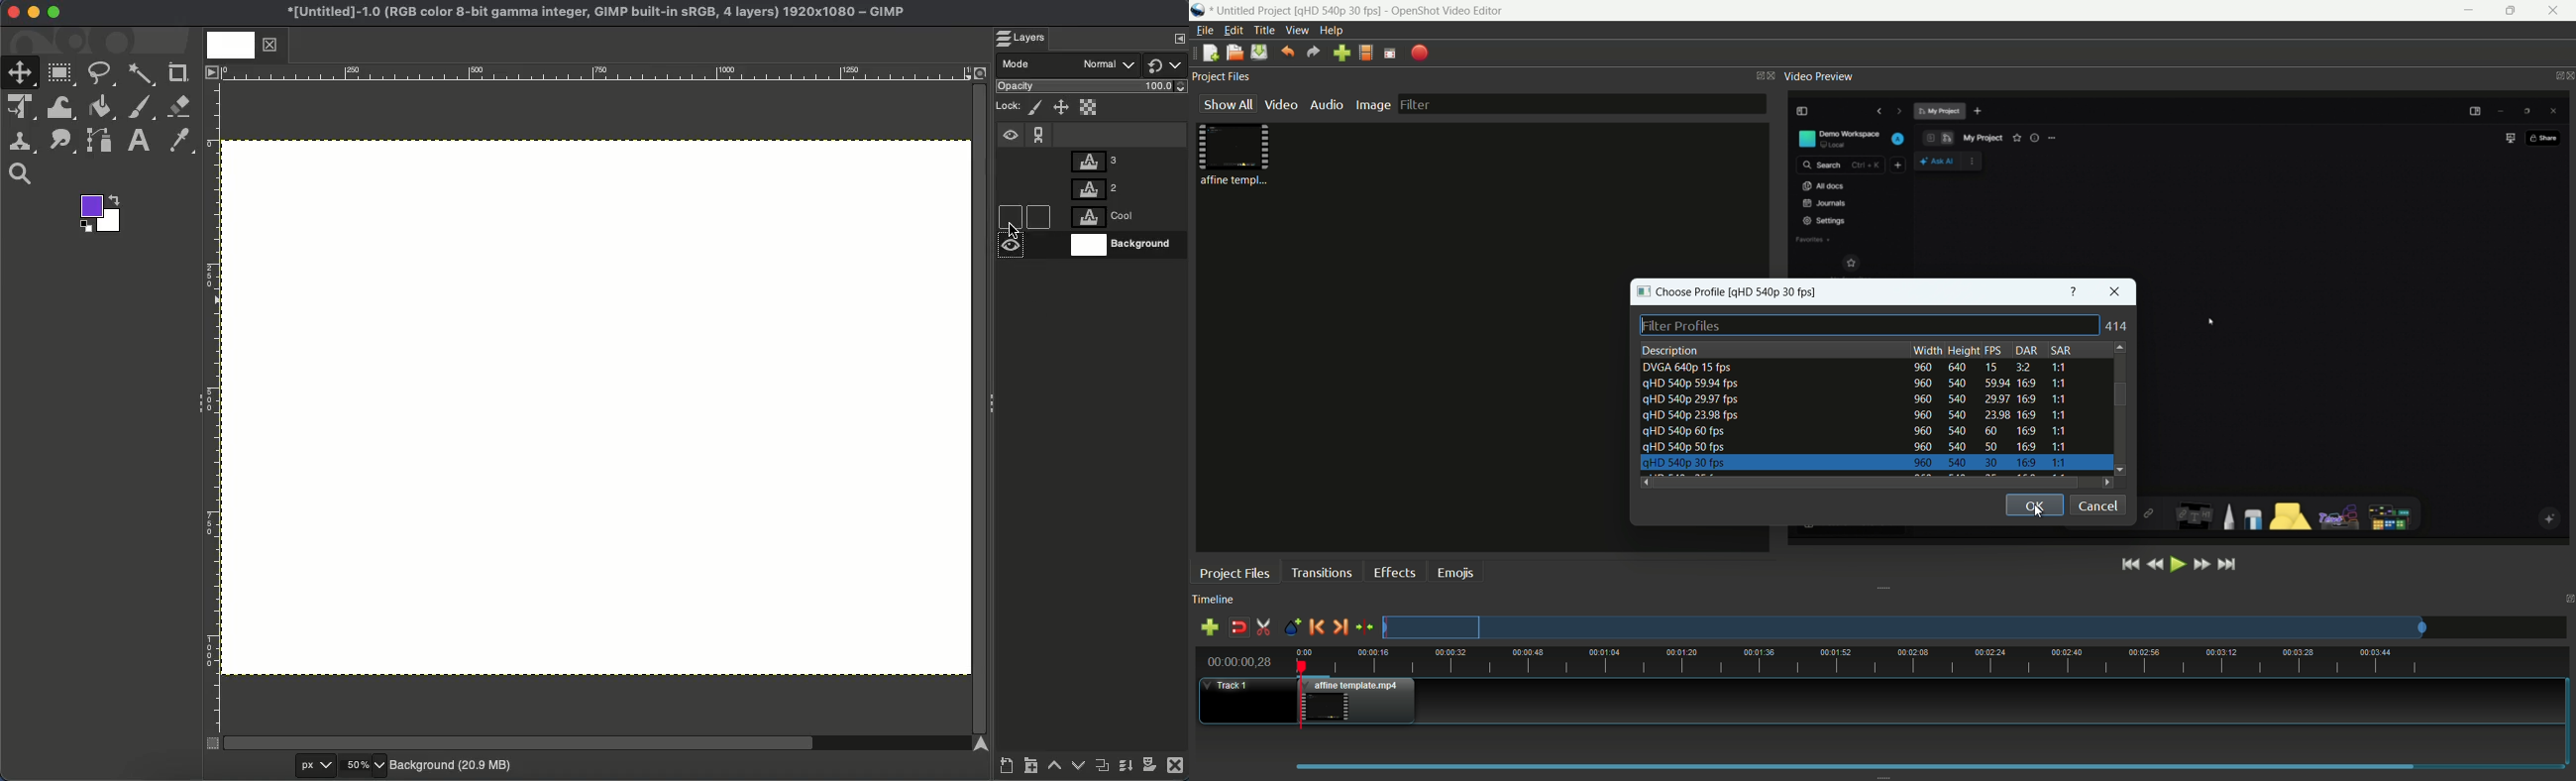  Describe the element at coordinates (102, 144) in the screenshot. I see `Path` at that location.